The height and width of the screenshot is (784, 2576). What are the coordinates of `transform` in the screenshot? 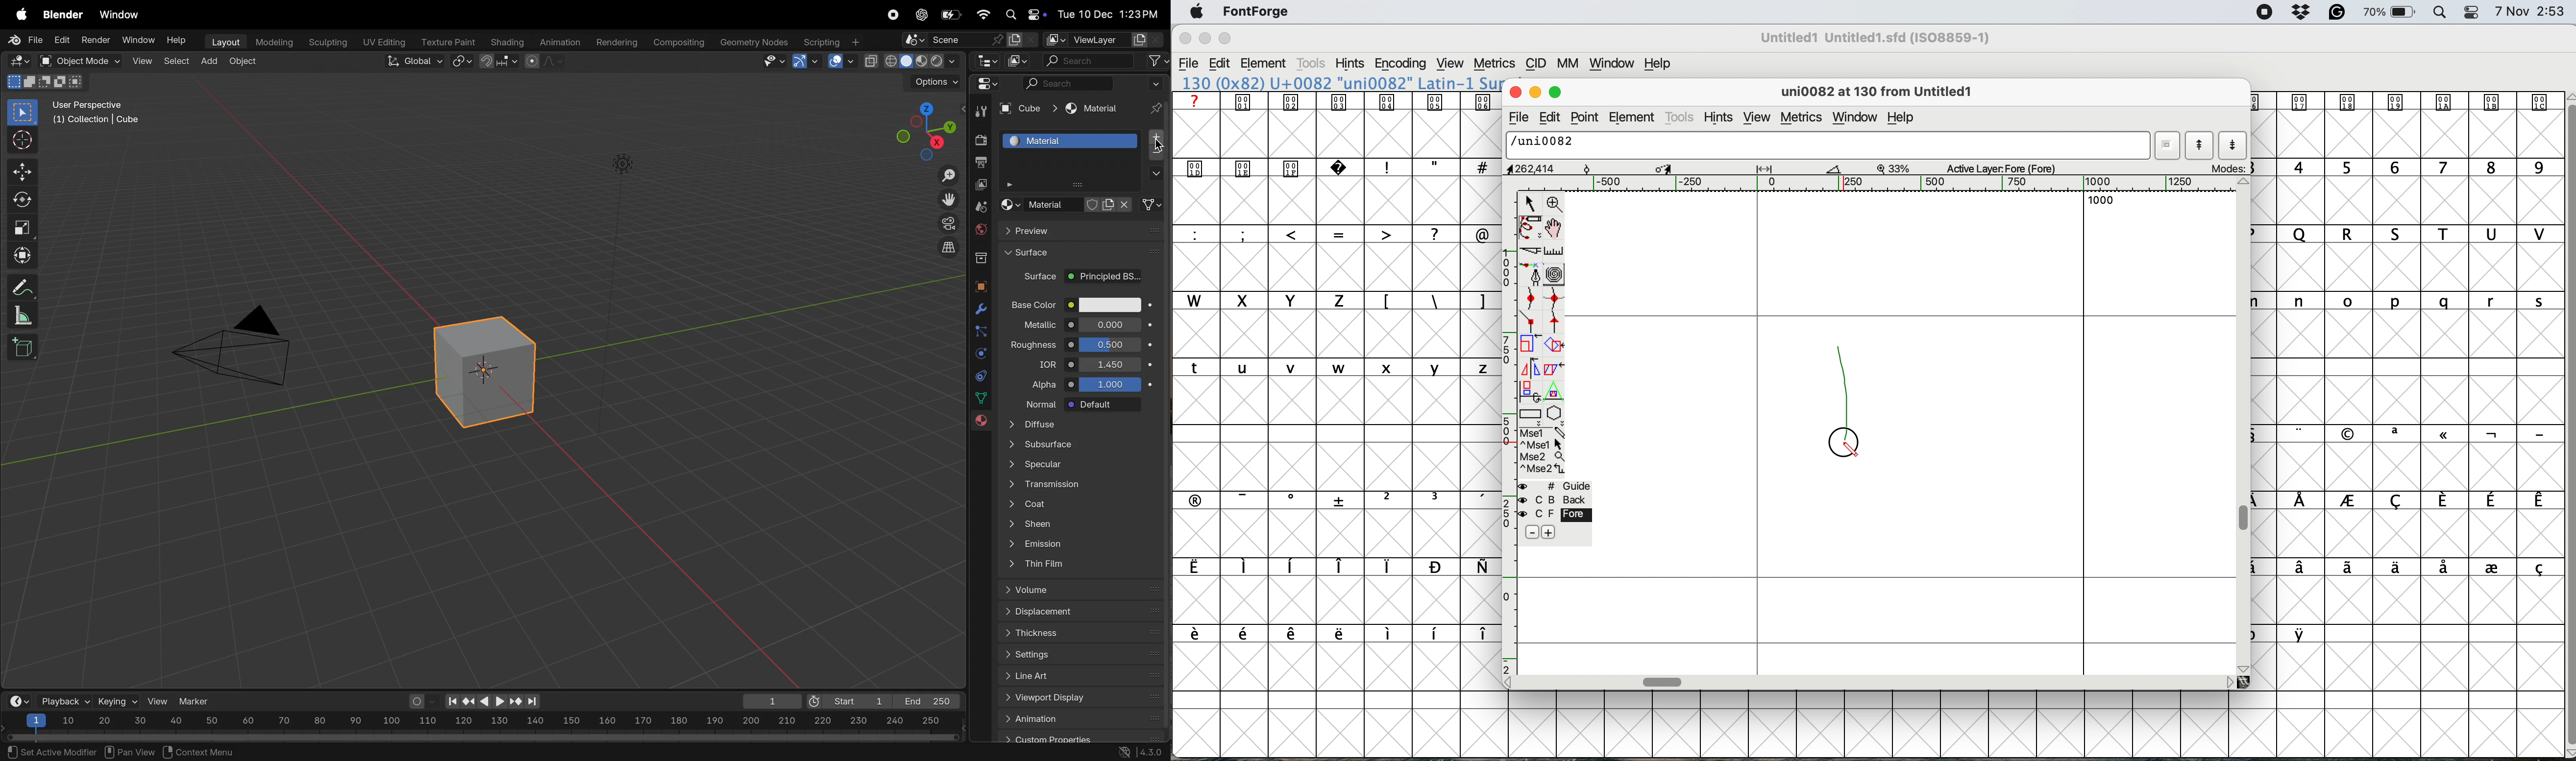 It's located at (20, 254).